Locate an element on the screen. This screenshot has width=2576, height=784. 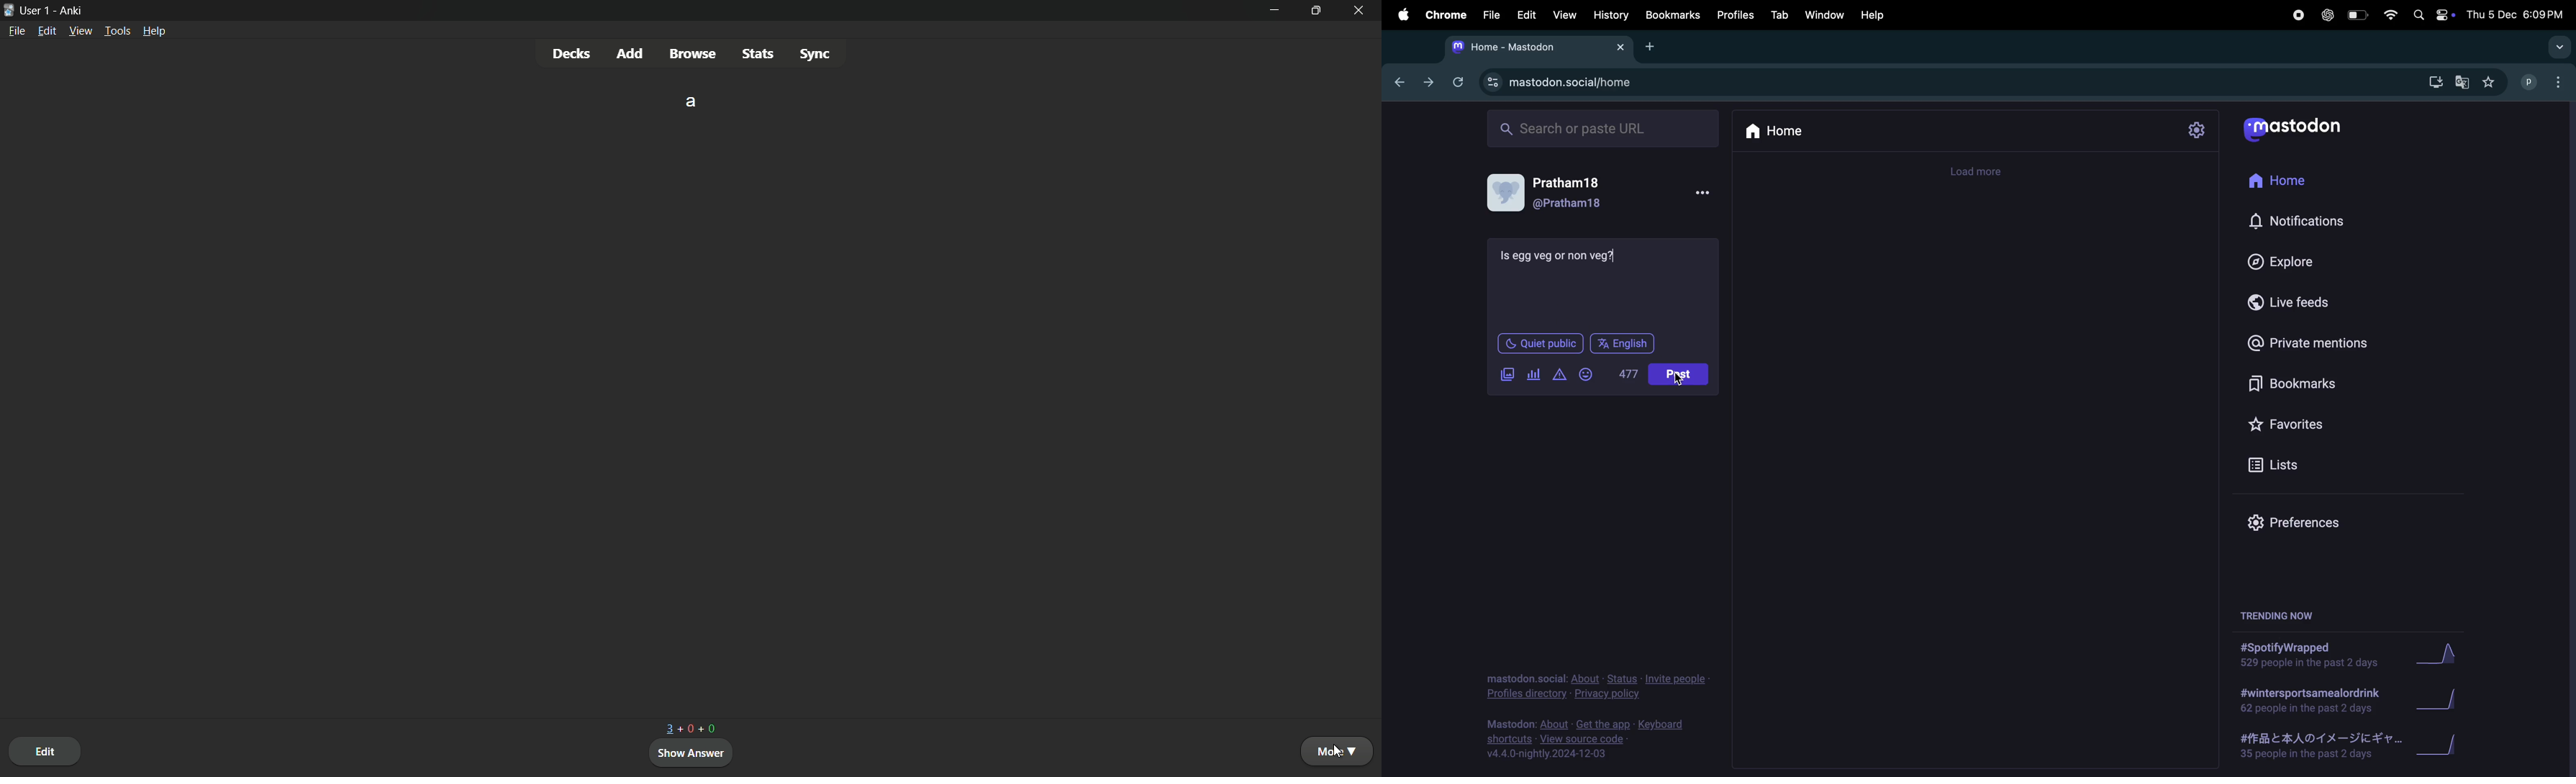
tools menu is located at coordinates (117, 31).